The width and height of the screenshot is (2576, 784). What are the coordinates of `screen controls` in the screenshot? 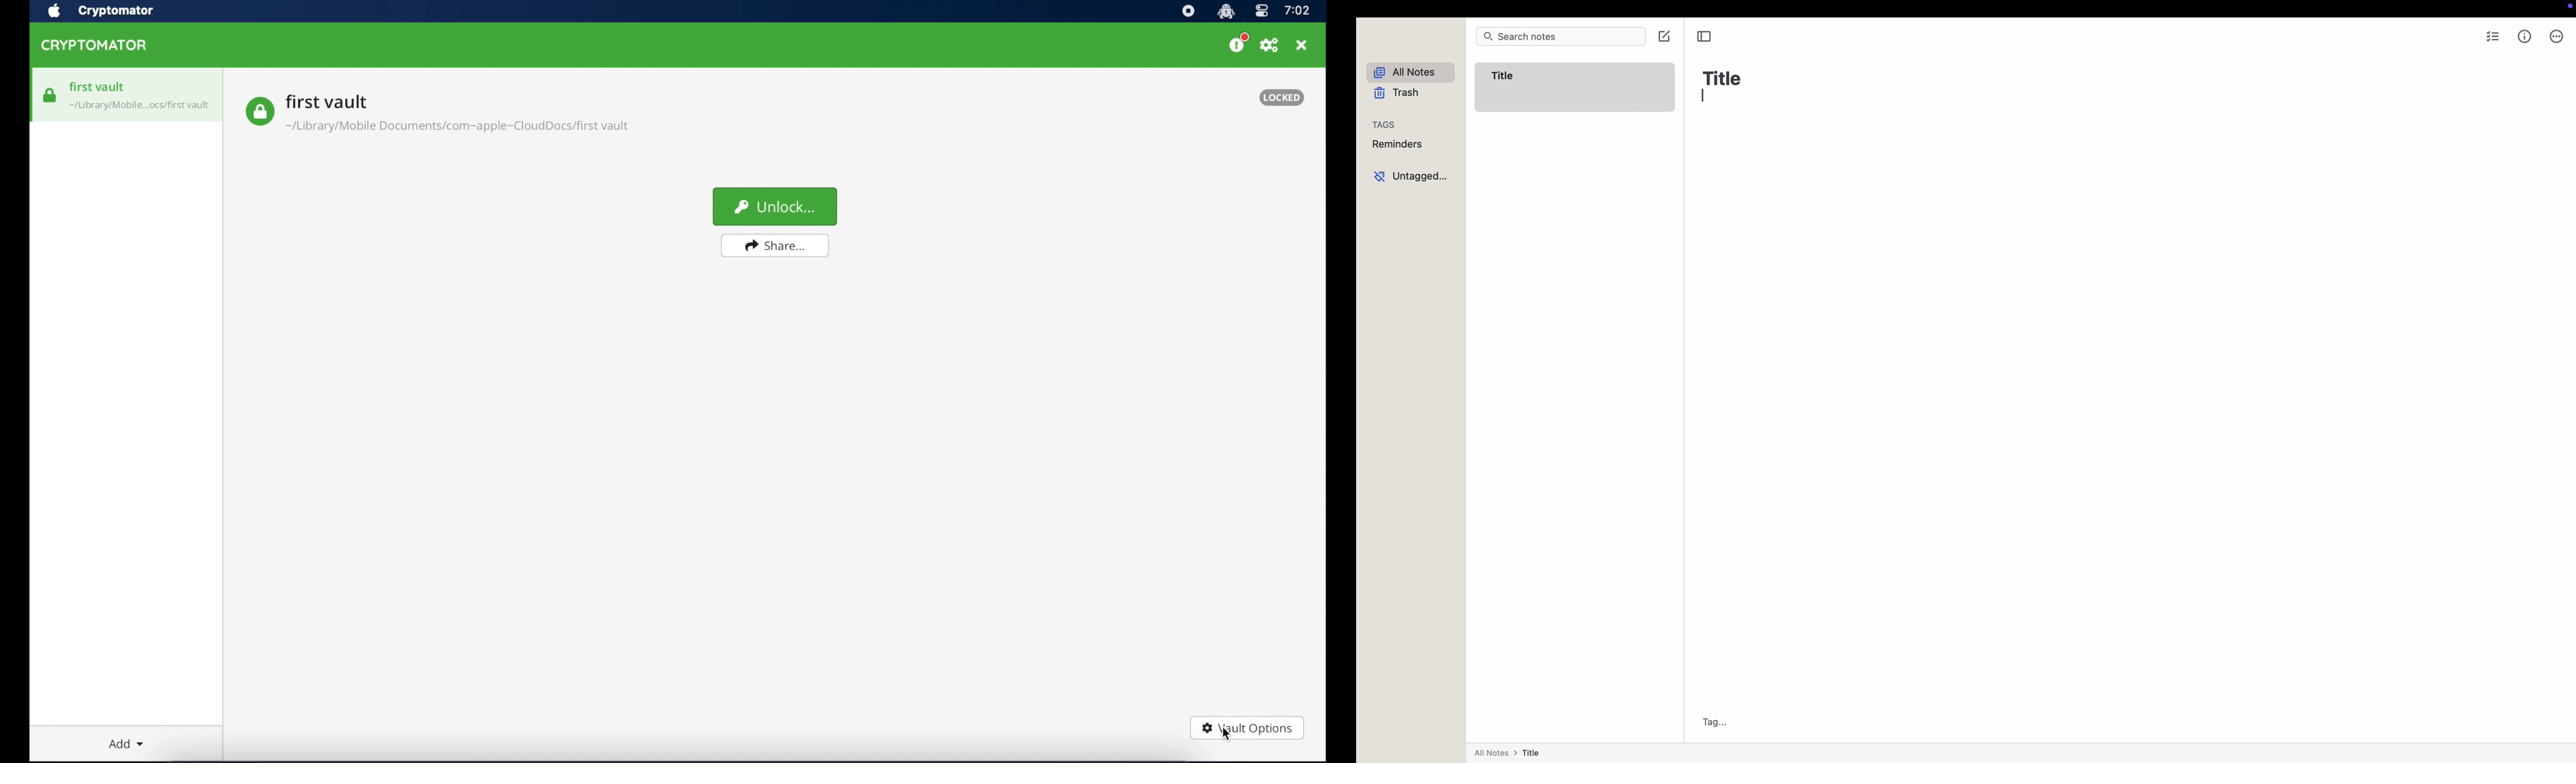 It's located at (2568, 9).